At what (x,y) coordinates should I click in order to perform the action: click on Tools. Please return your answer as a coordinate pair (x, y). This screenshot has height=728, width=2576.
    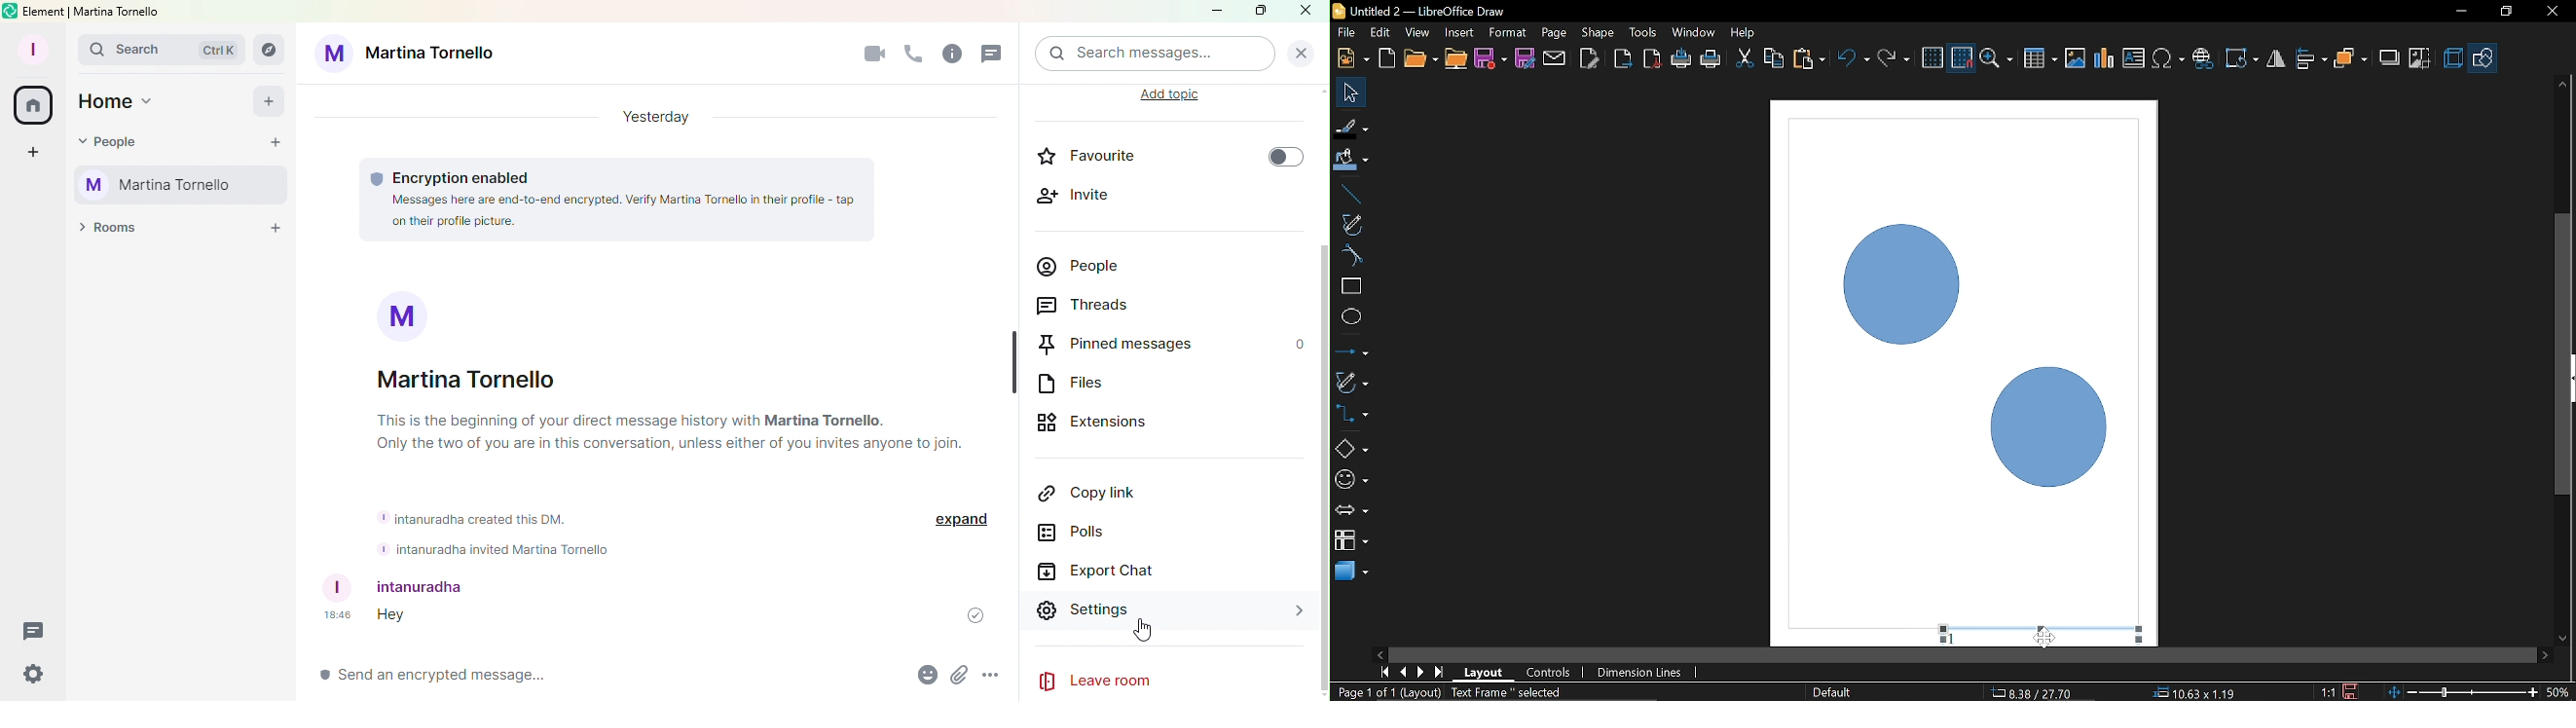
    Looking at the image, I should click on (1643, 31).